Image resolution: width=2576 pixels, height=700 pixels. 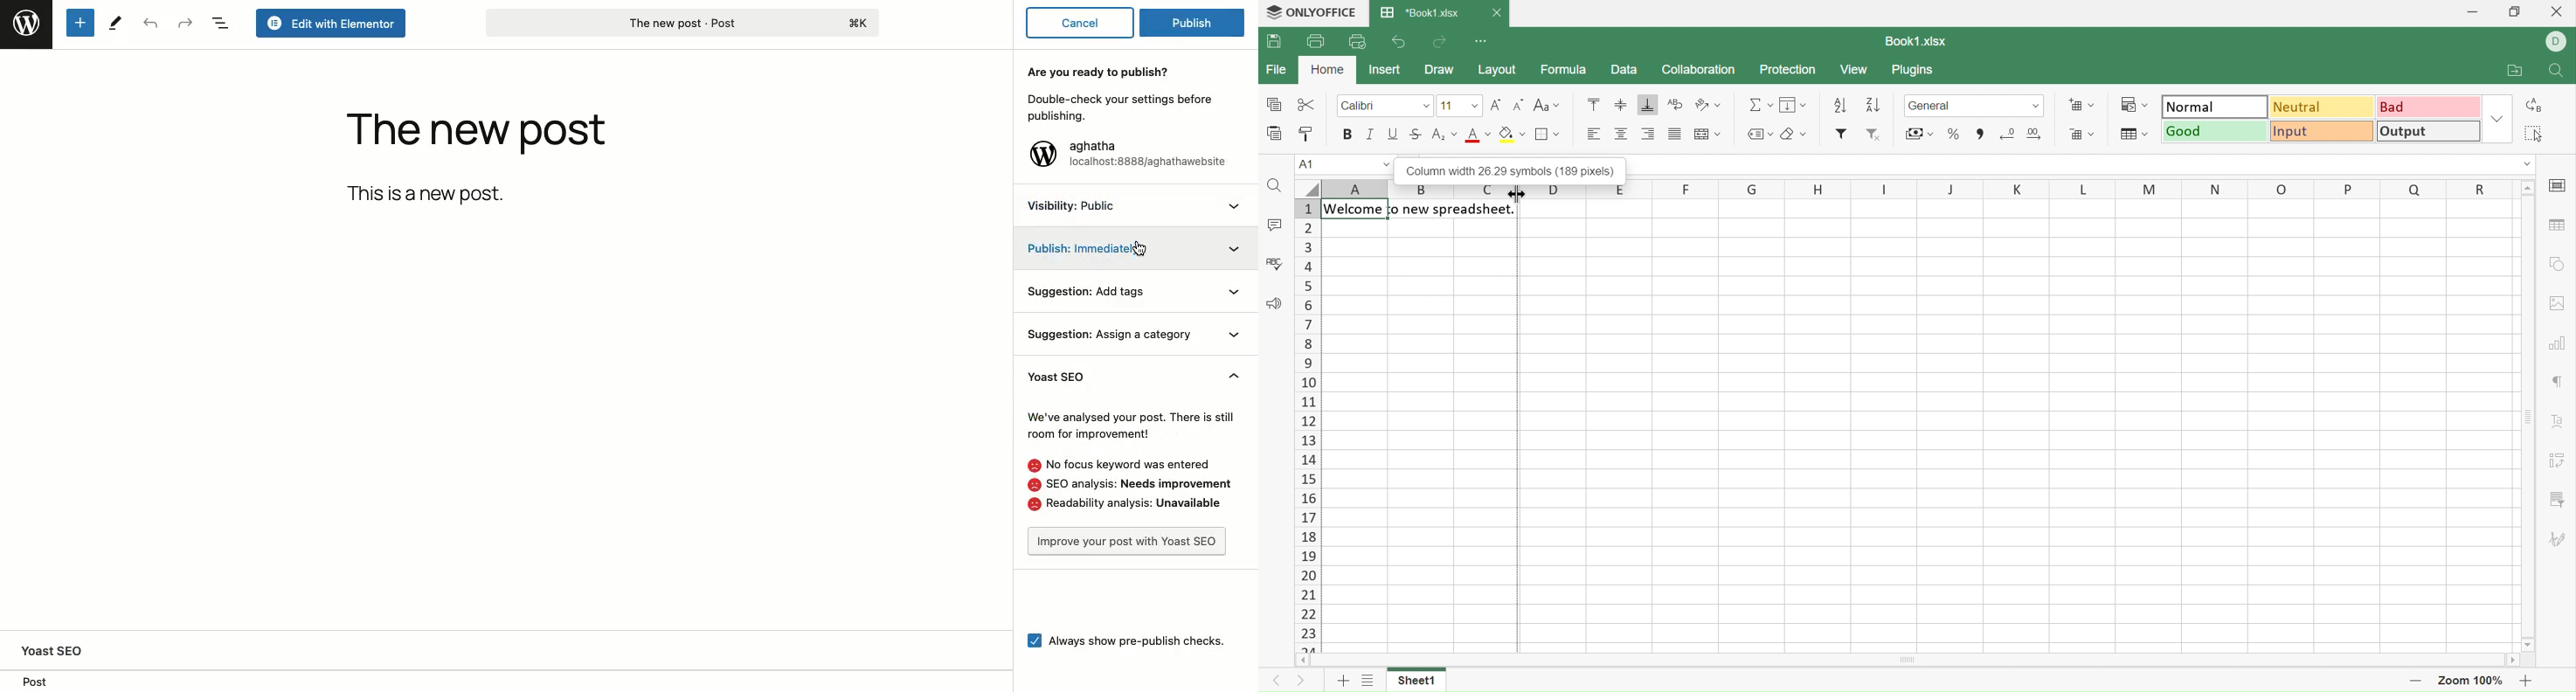 What do you see at coordinates (2083, 135) in the screenshot?
I see `Remove cells` at bounding box center [2083, 135].